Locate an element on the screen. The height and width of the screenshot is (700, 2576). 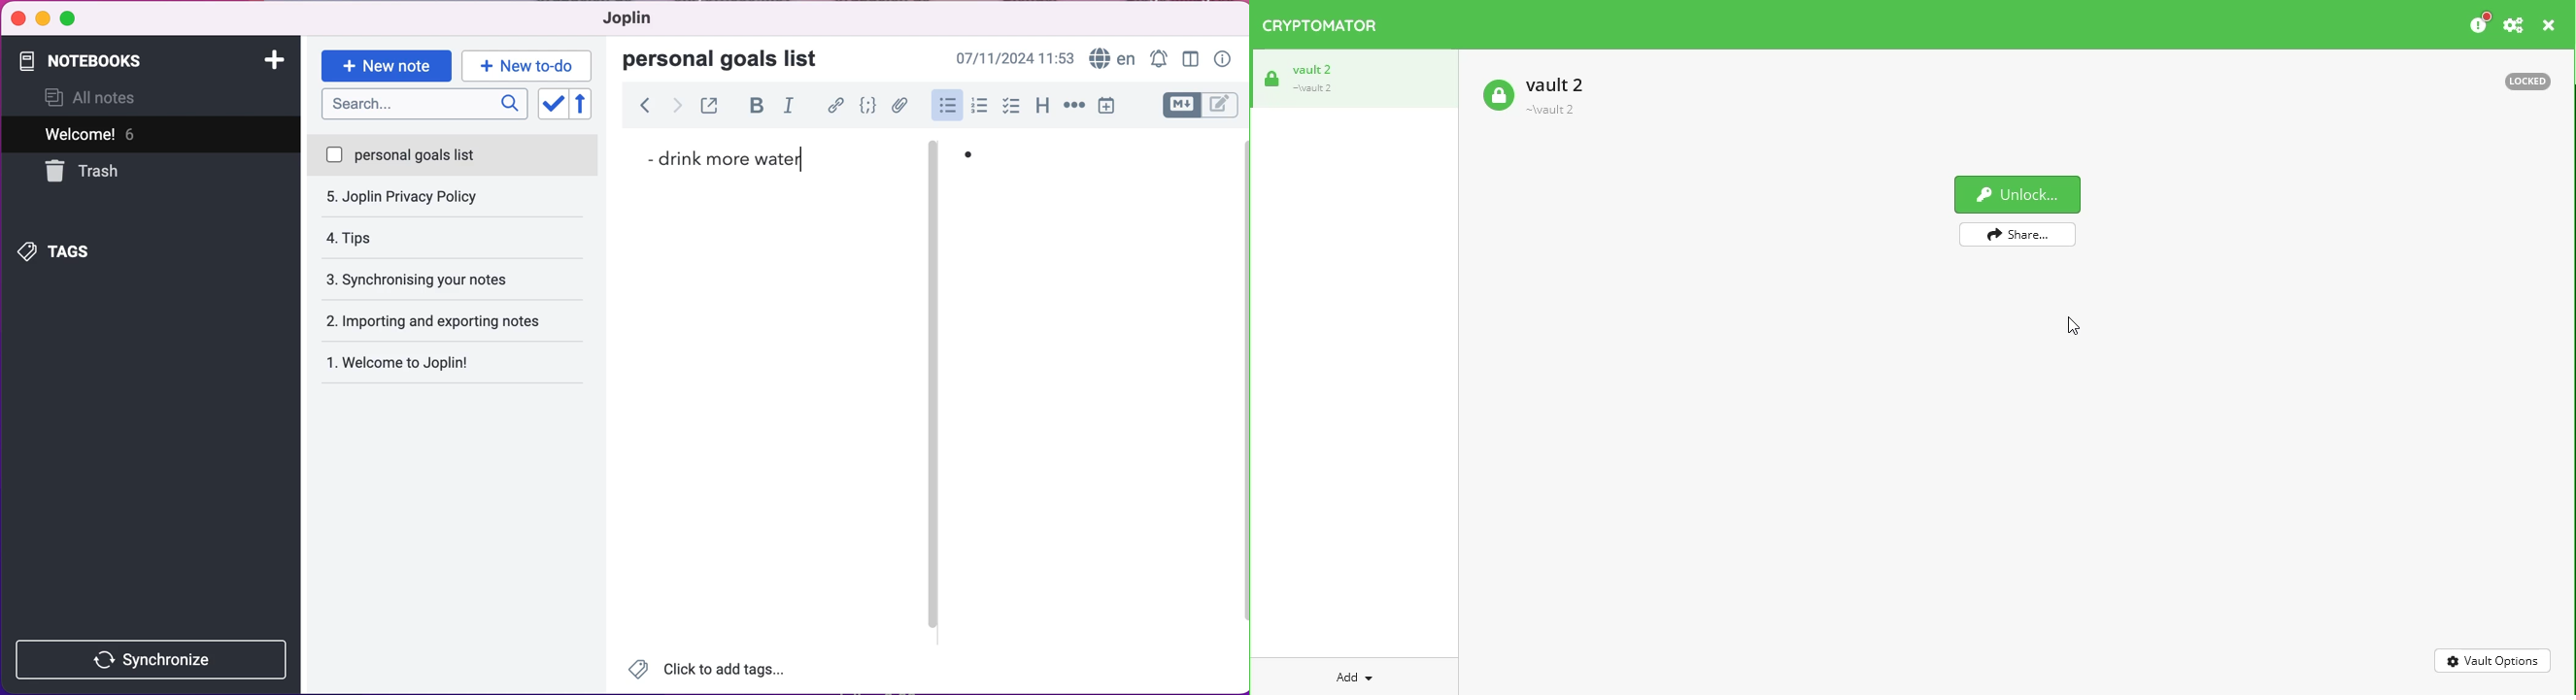
trash is located at coordinates (112, 171).